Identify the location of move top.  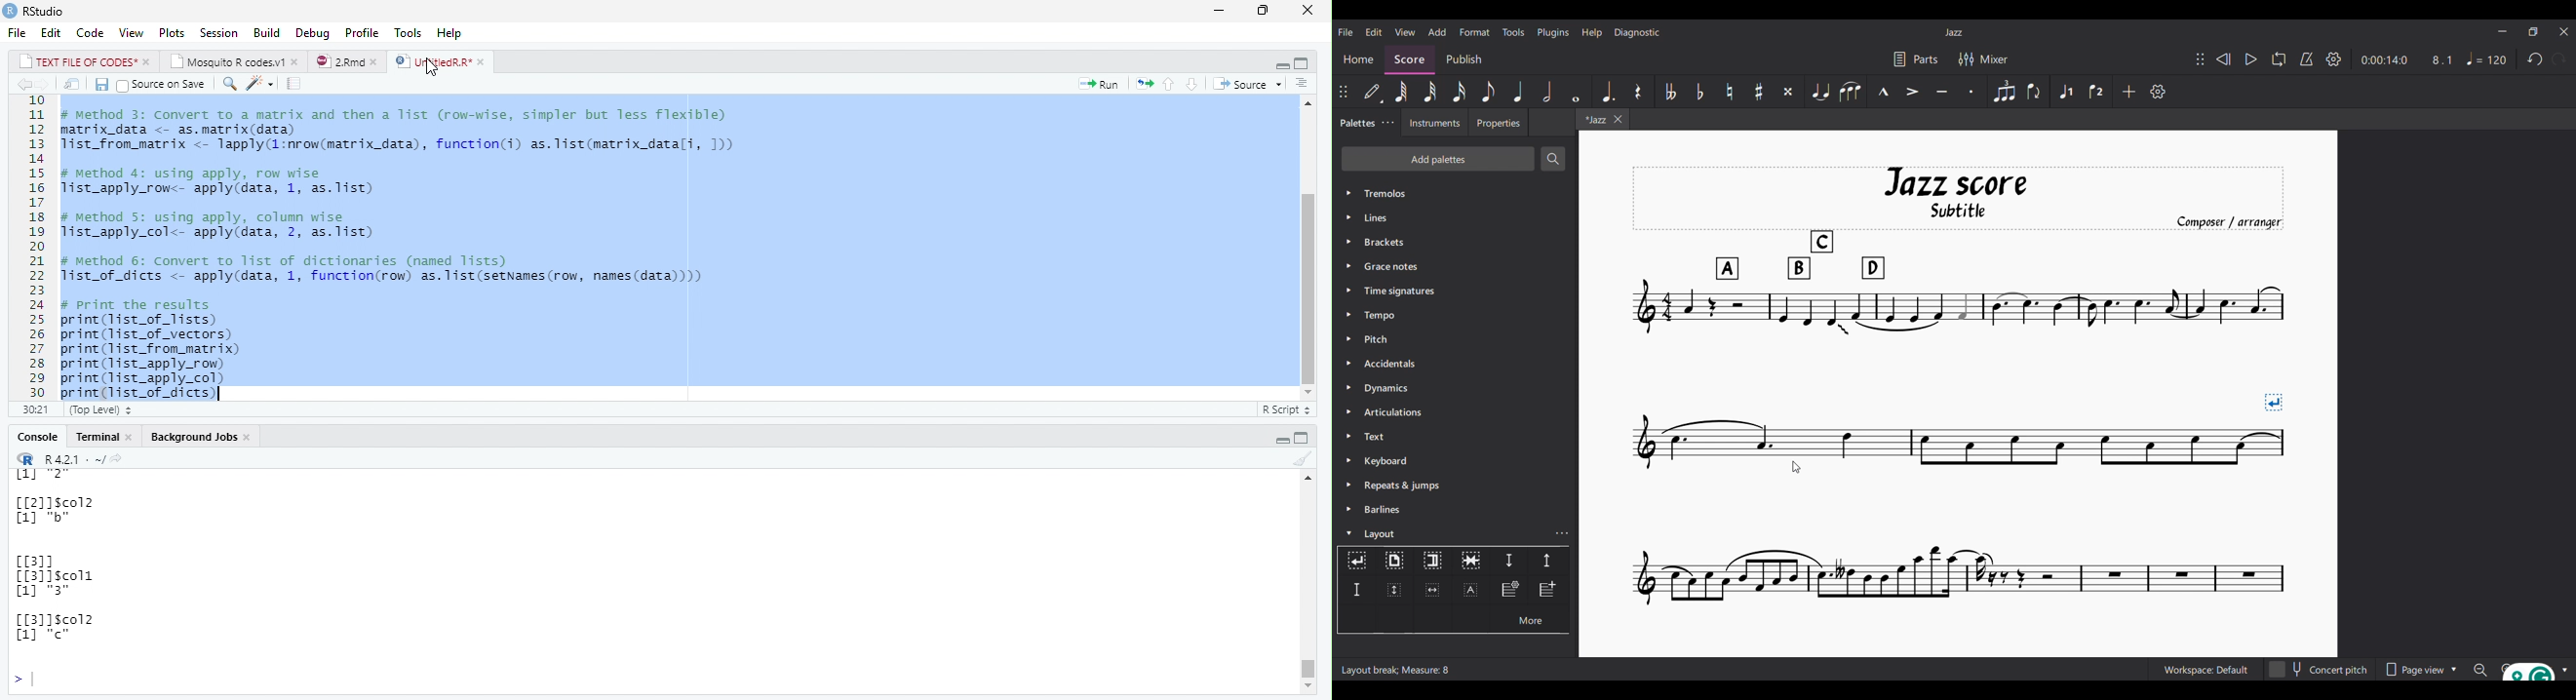
(1308, 104).